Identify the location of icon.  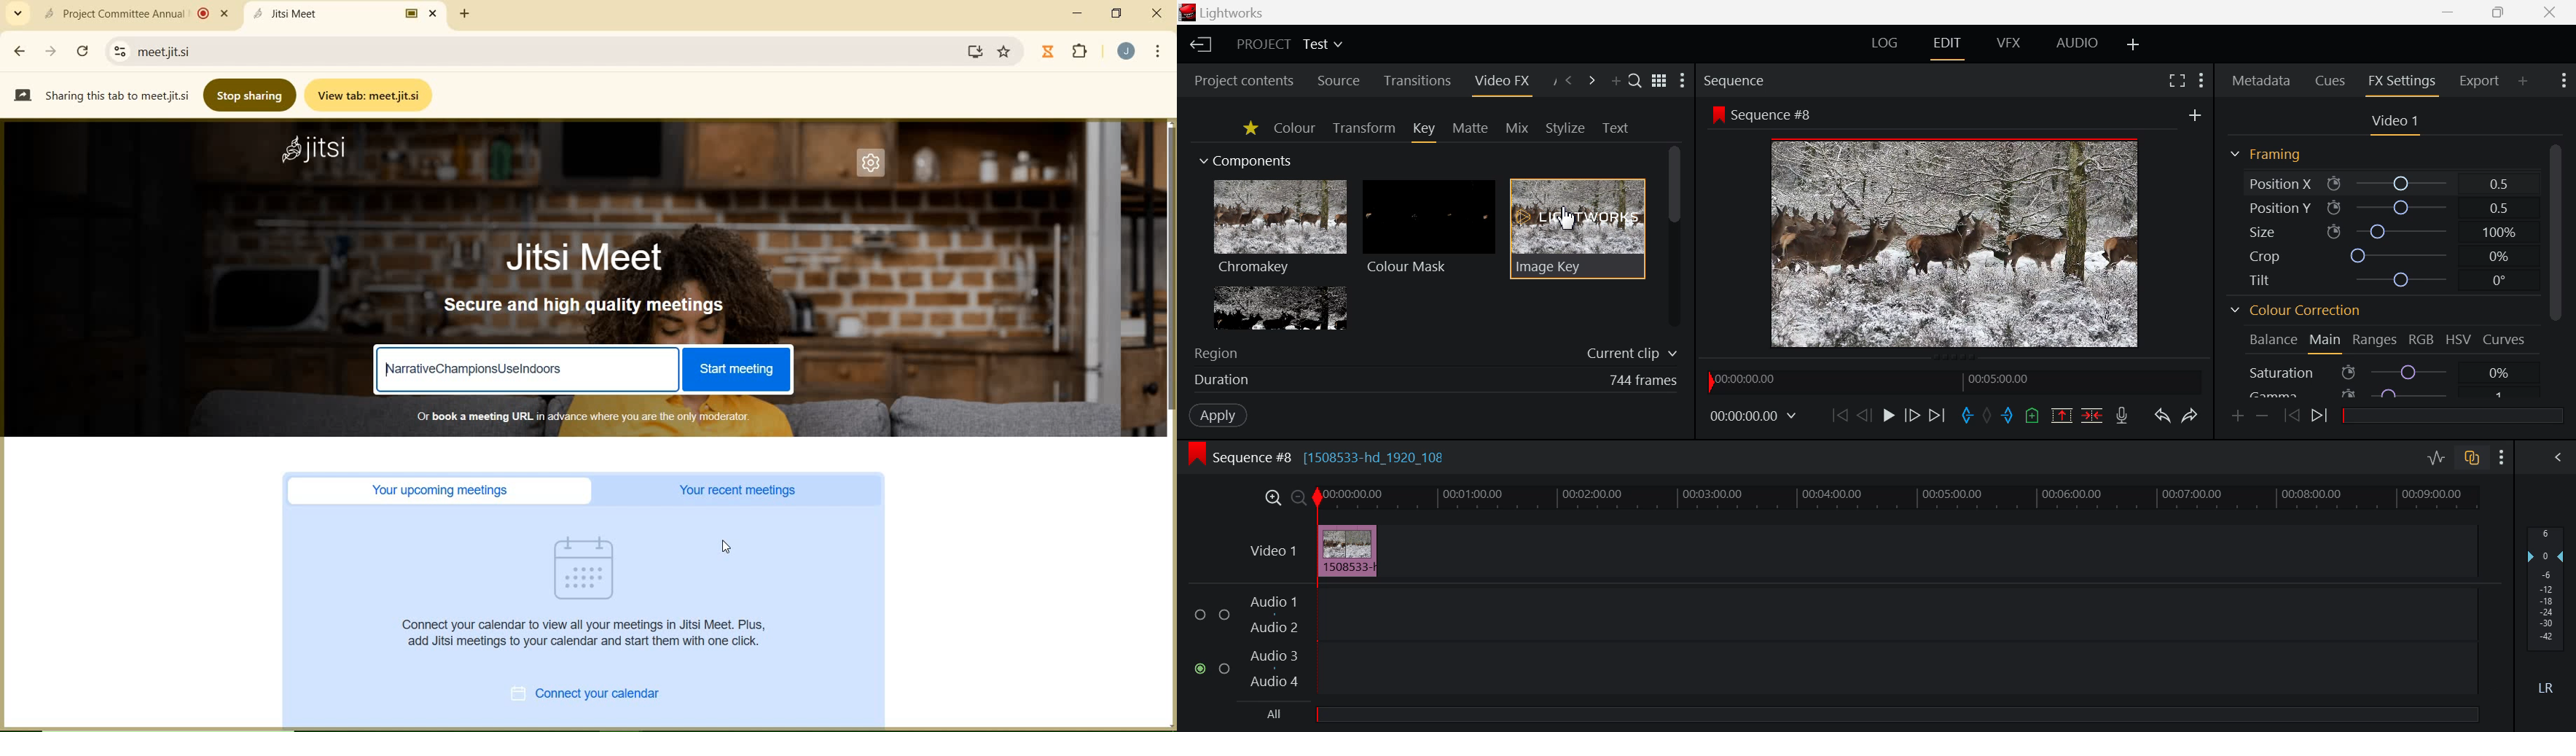
(1717, 114).